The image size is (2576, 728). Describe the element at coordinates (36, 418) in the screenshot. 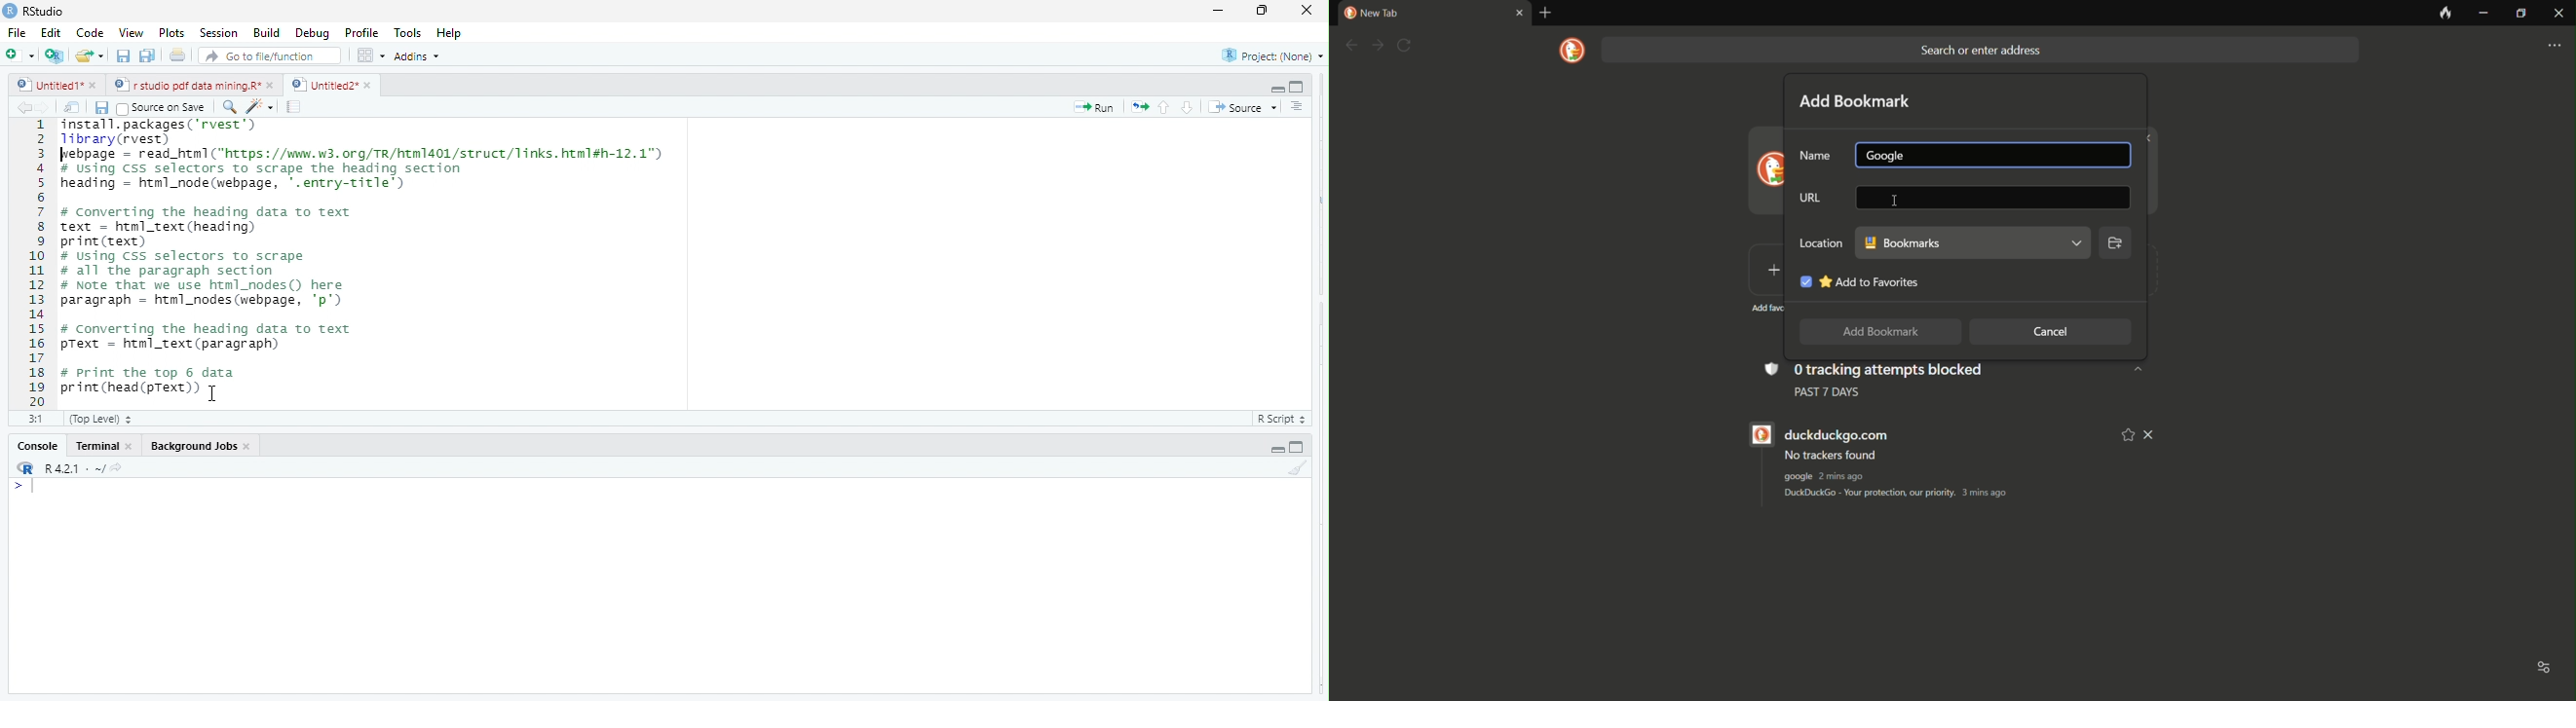

I see `3:1` at that location.